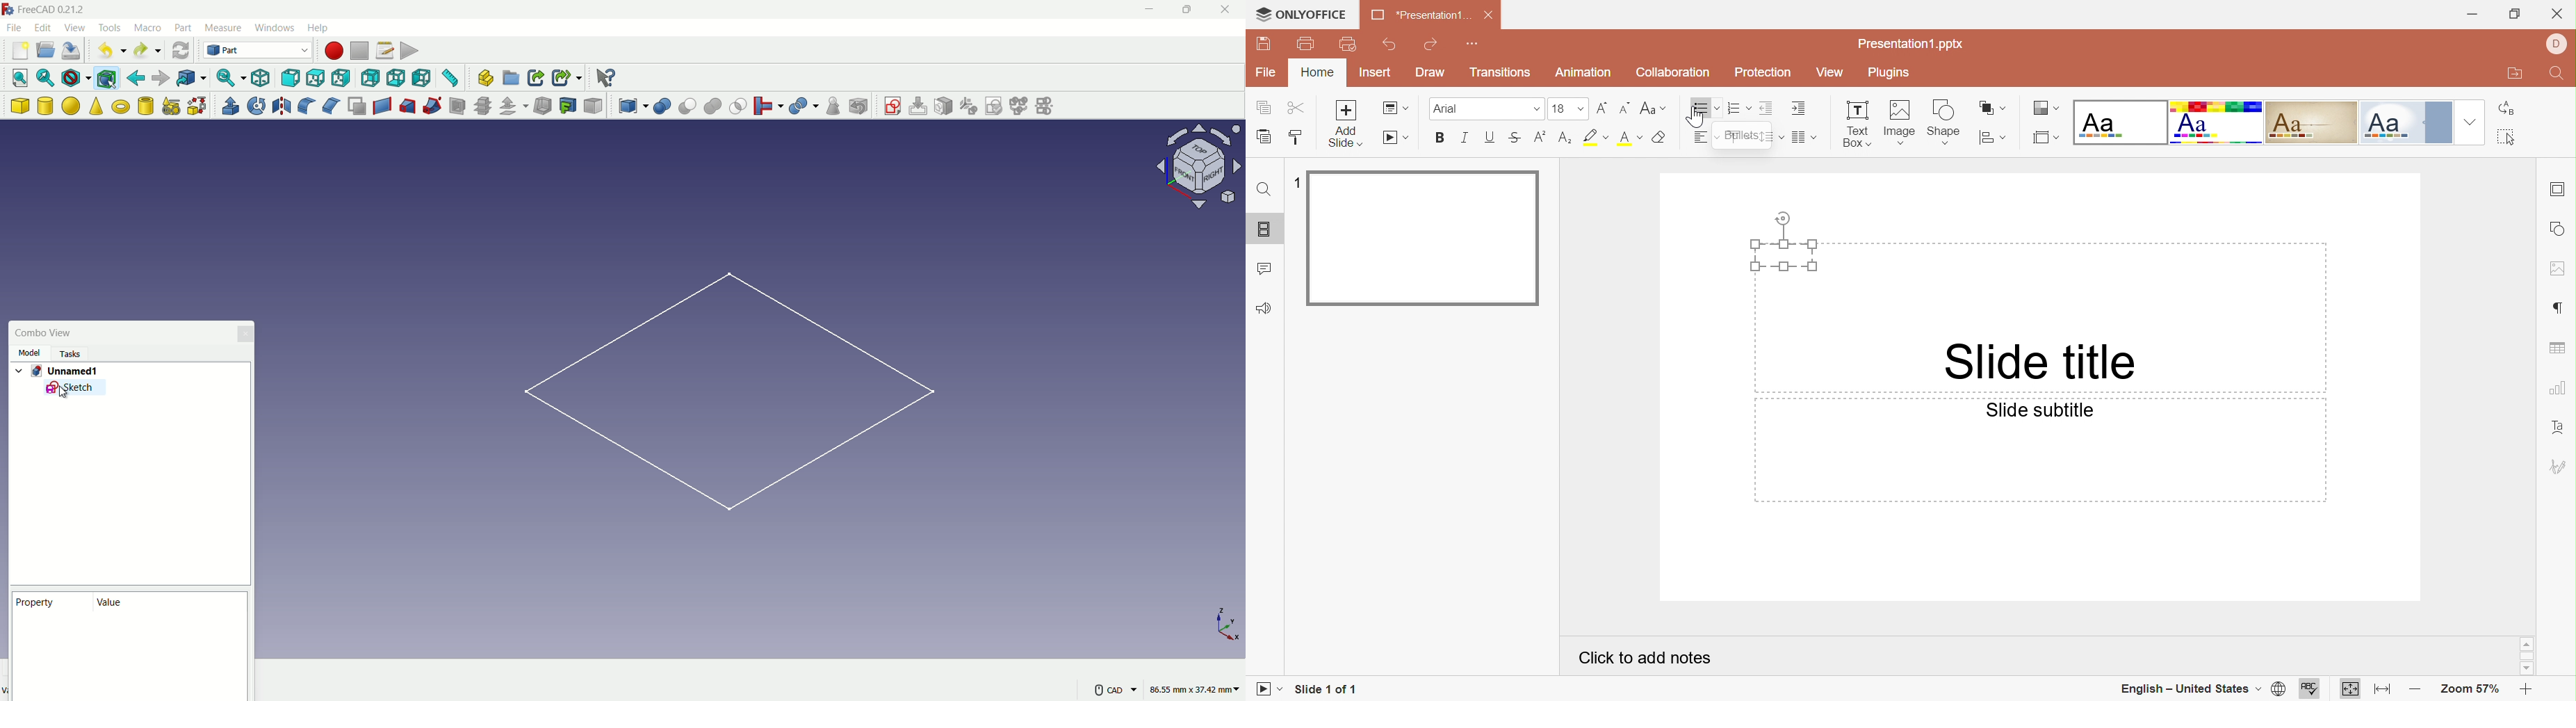 This screenshot has height=728, width=2576. What do you see at coordinates (1624, 107) in the screenshot?
I see `Decrement font size` at bounding box center [1624, 107].